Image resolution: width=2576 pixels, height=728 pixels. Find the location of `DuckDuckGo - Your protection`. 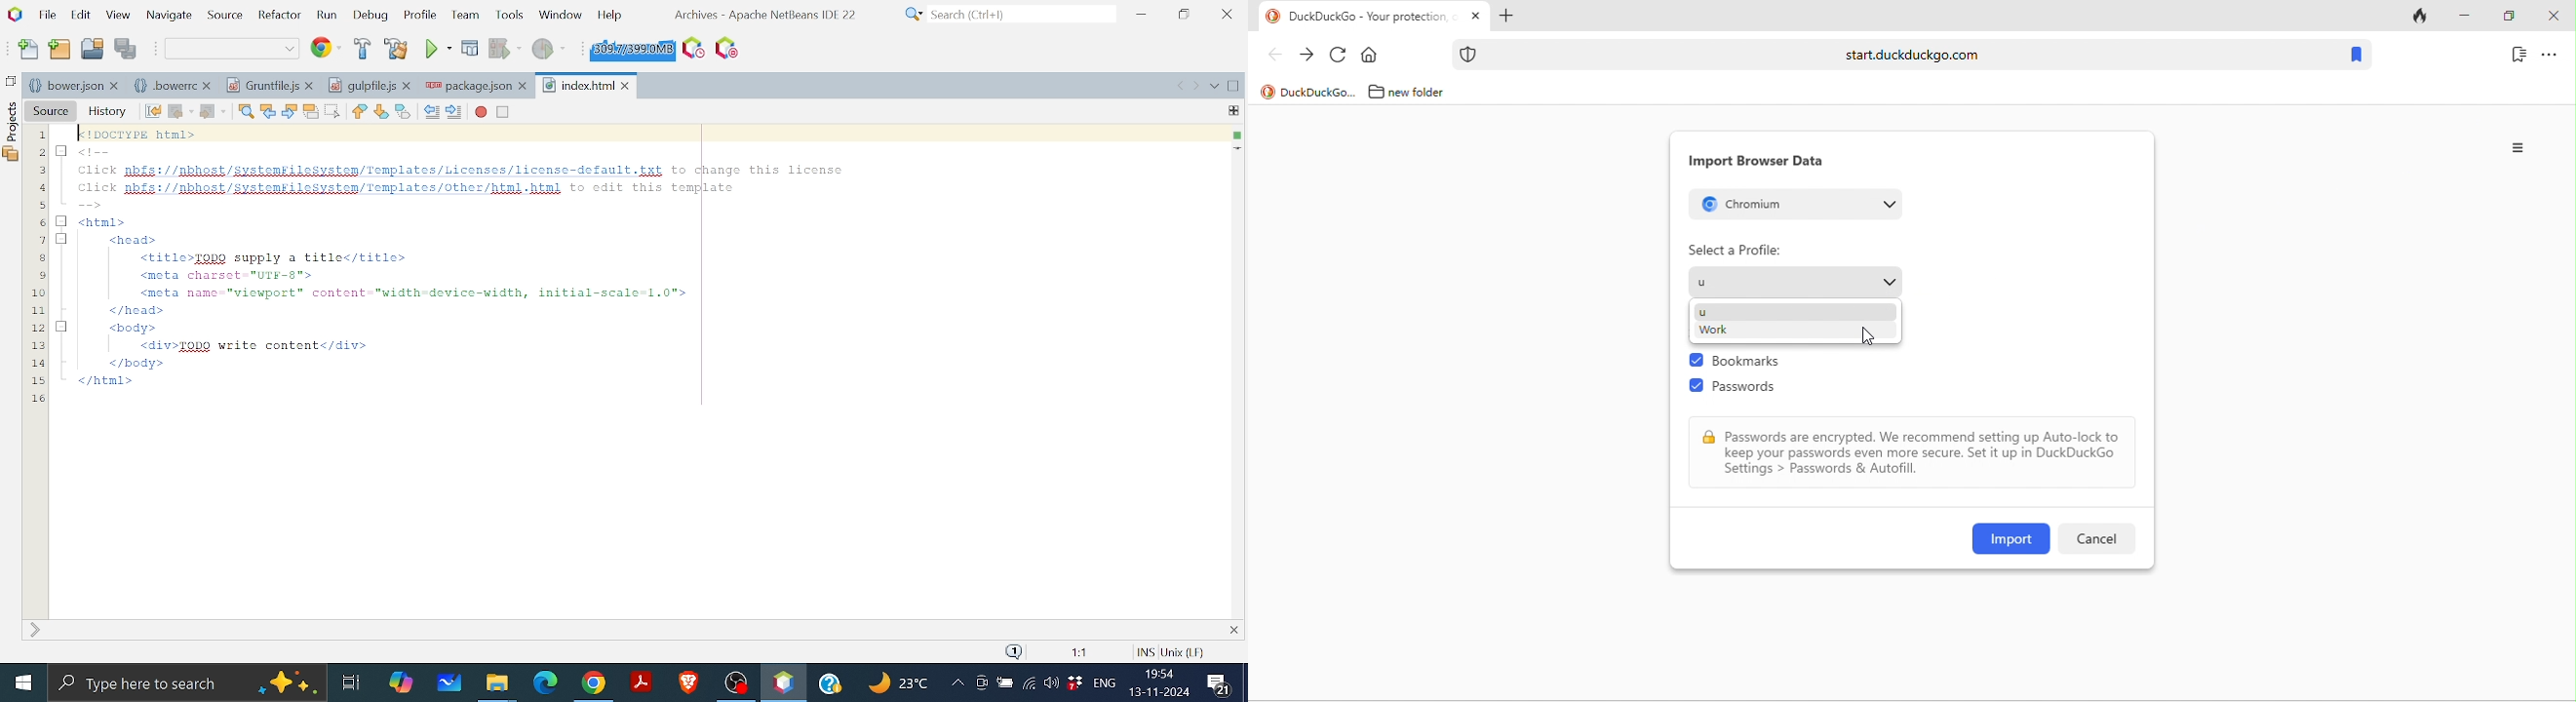

DuckDuckGo - Your protection is located at coordinates (1372, 18).